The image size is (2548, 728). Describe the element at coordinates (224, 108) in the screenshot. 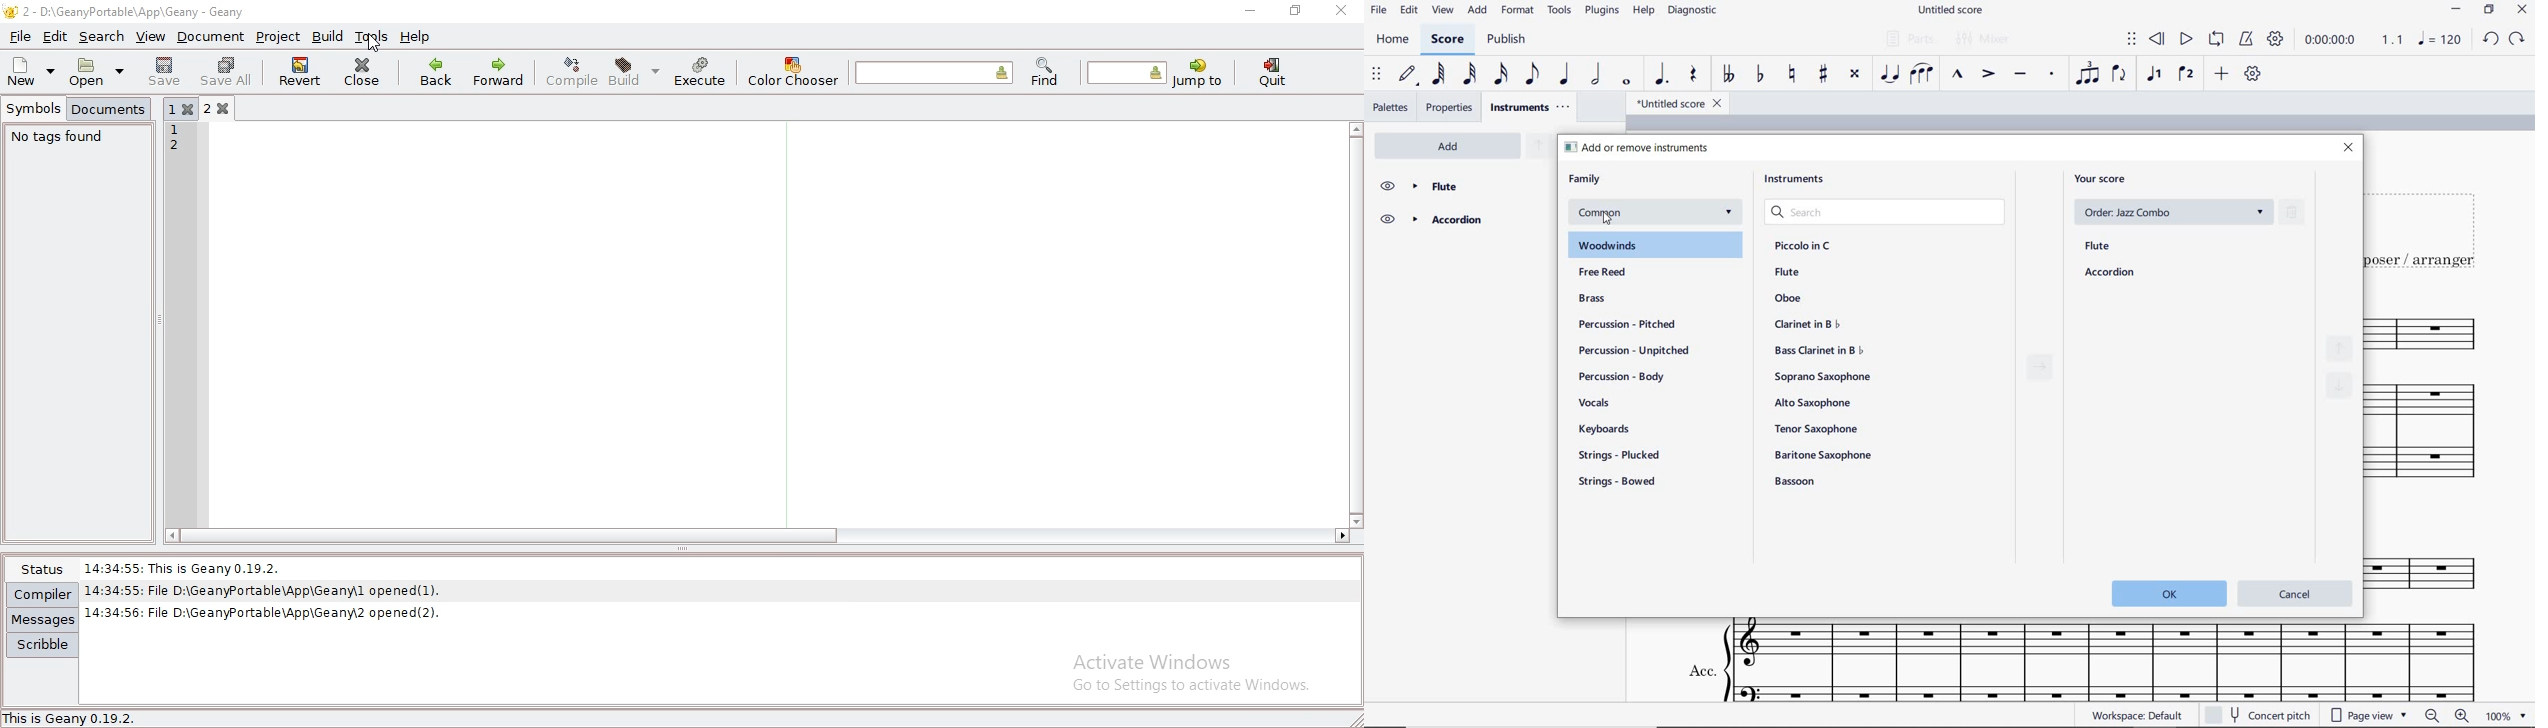

I see `2` at that location.